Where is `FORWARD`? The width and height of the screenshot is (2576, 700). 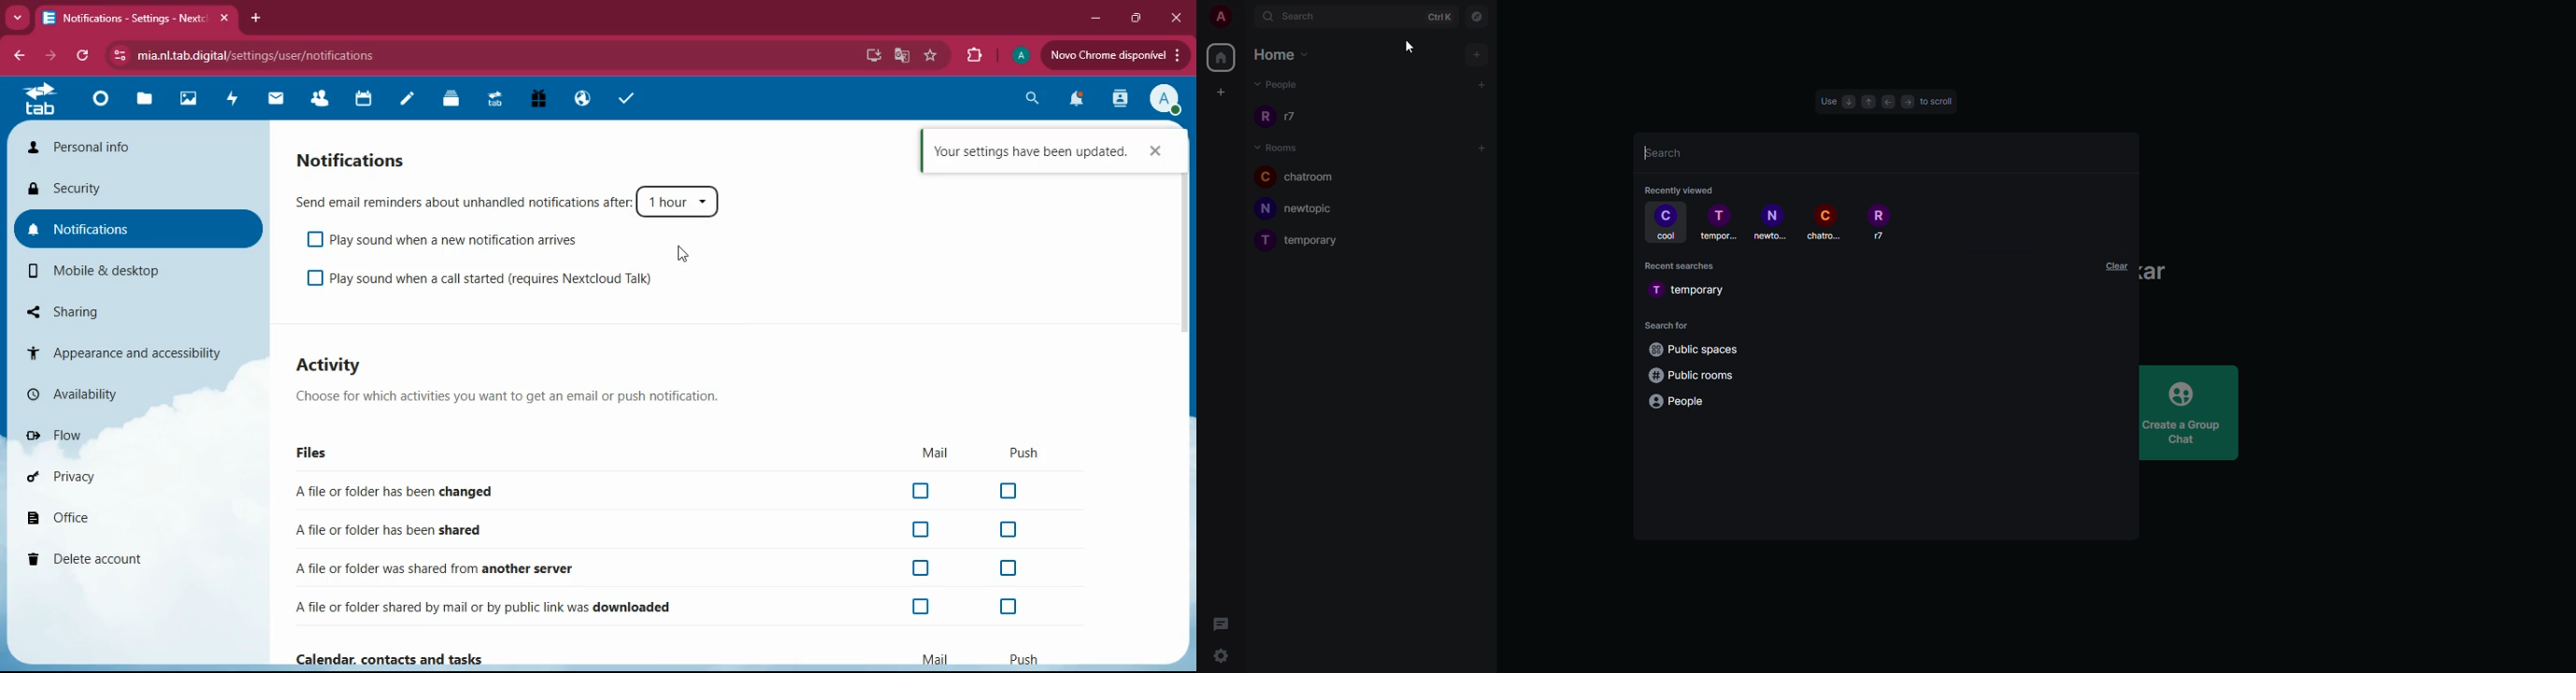
FORWARD is located at coordinates (1910, 101).